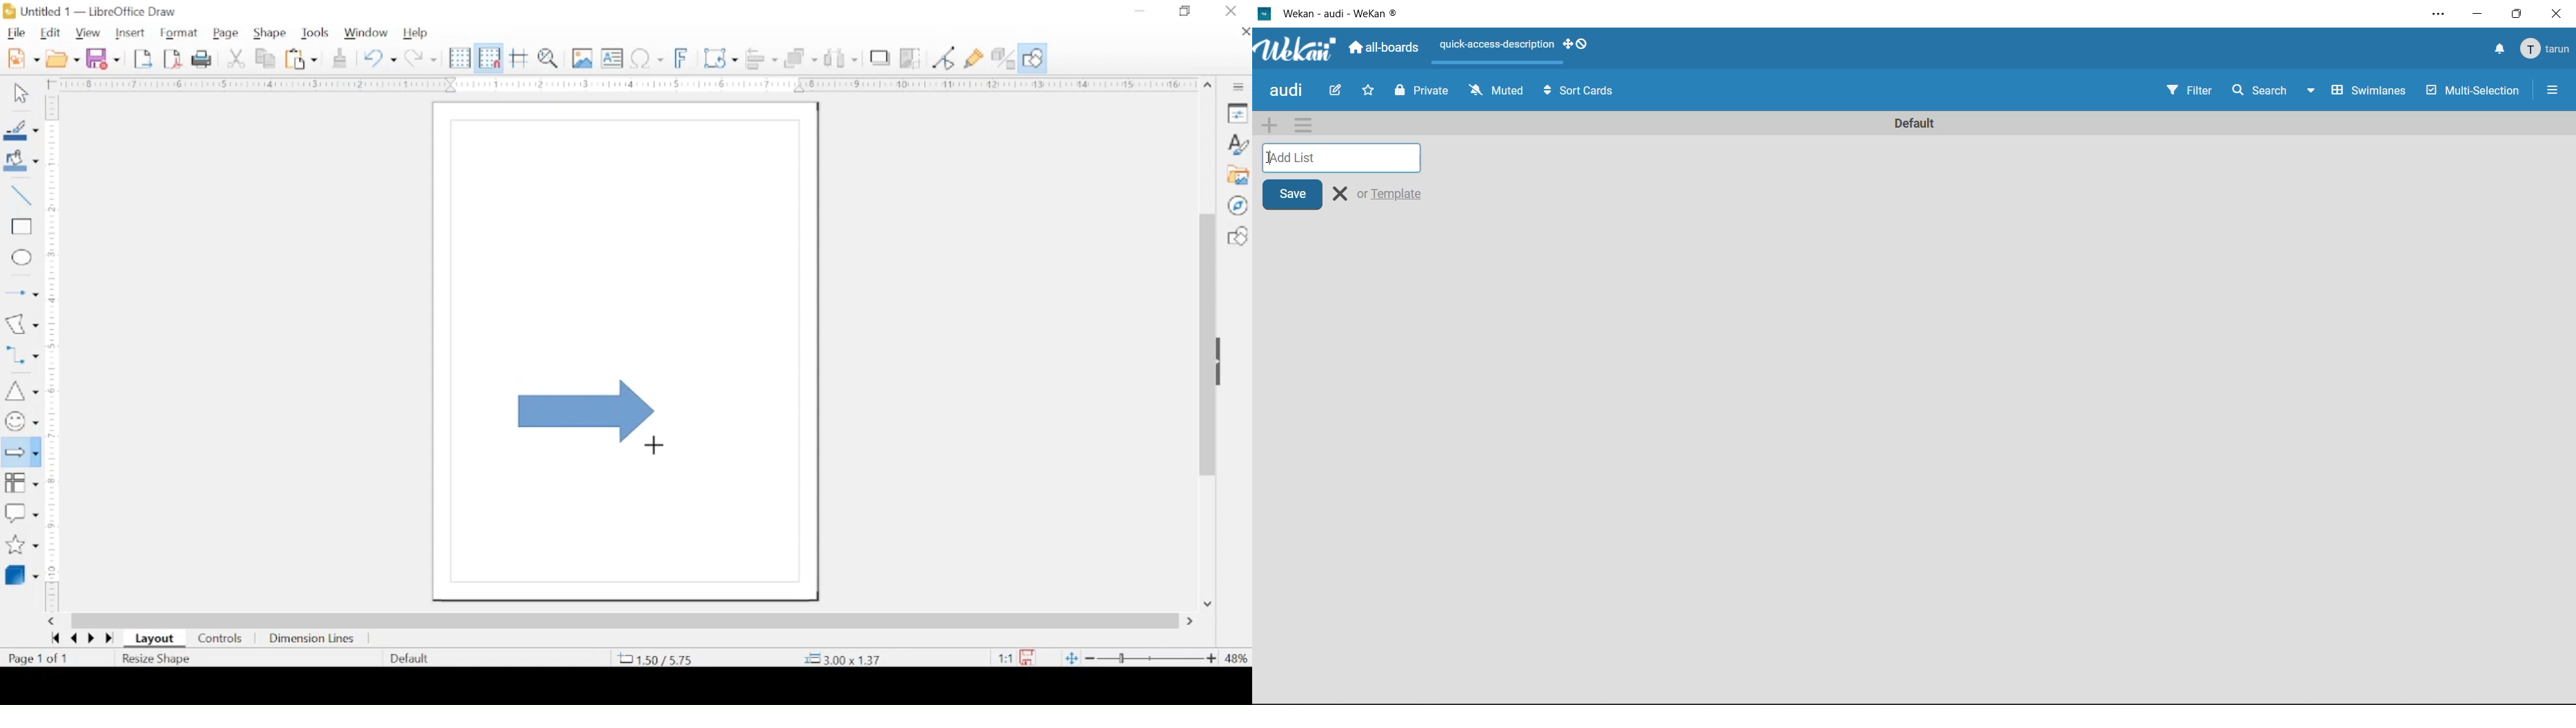 Image resolution: width=2576 pixels, height=728 pixels. Describe the element at coordinates (2311, 91) in the screenshot. I see `Down-arrow` at that location.